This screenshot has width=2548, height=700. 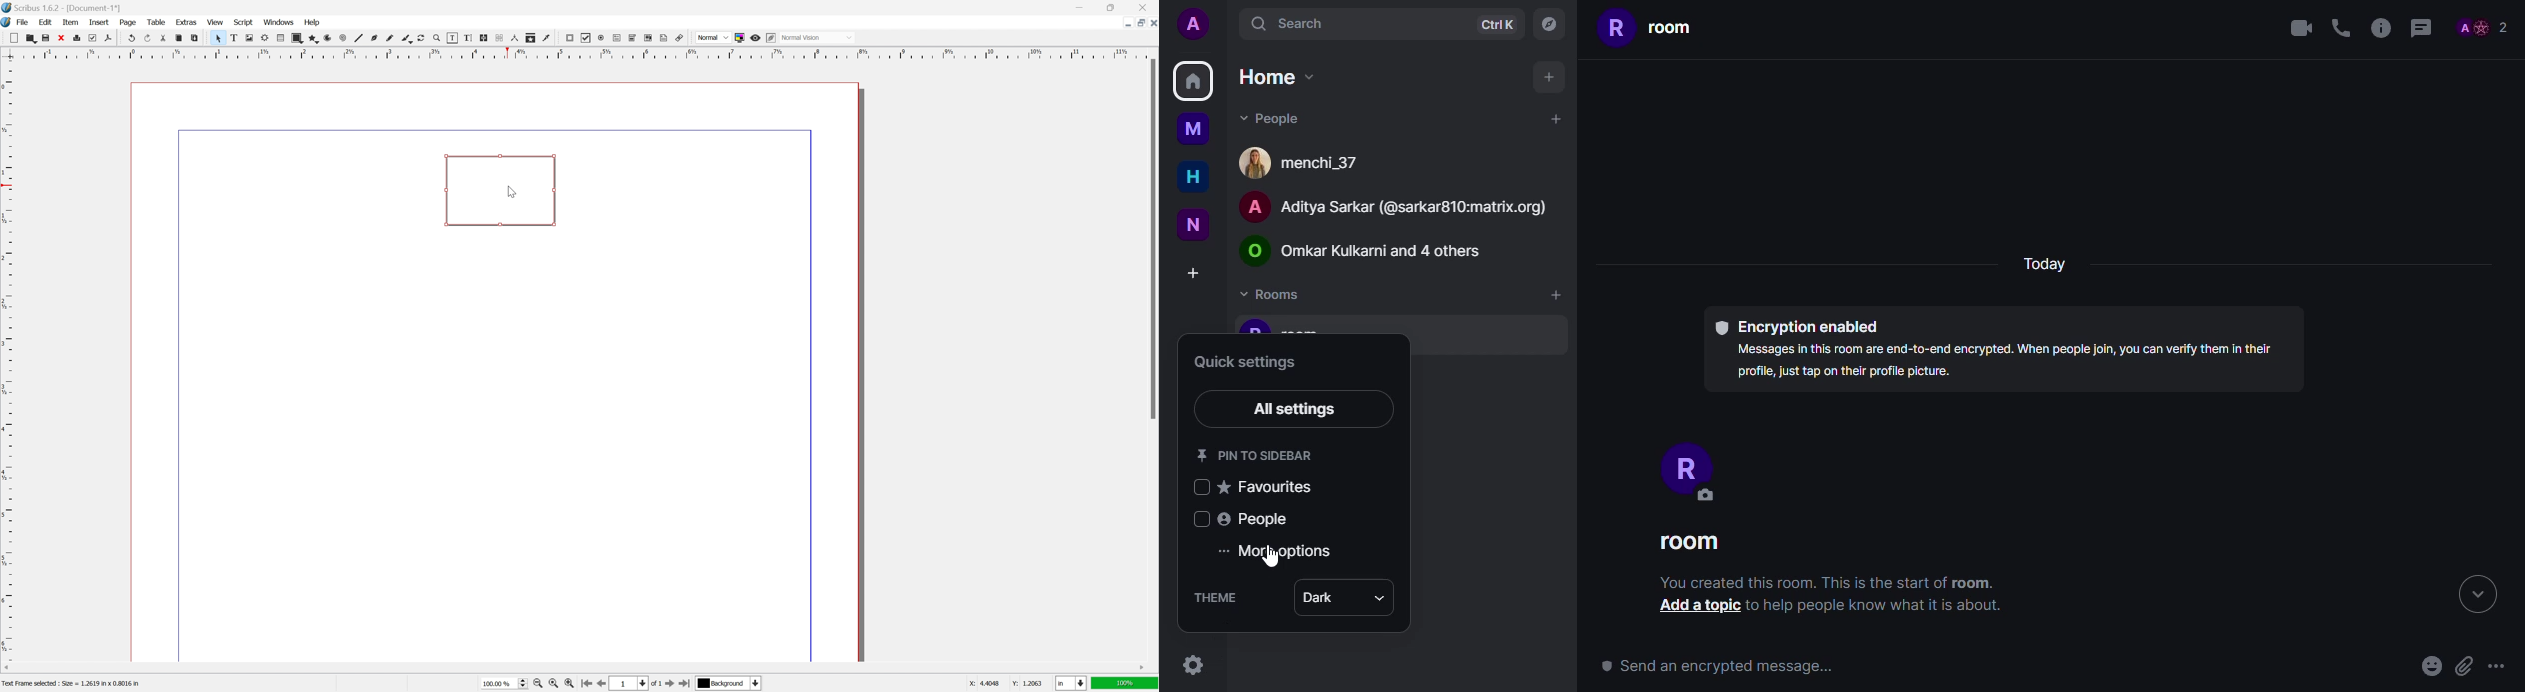 What do you see at coordinates (2299, 28) in the screenshot?
I see `video call` at bounding box center [2299, 28].